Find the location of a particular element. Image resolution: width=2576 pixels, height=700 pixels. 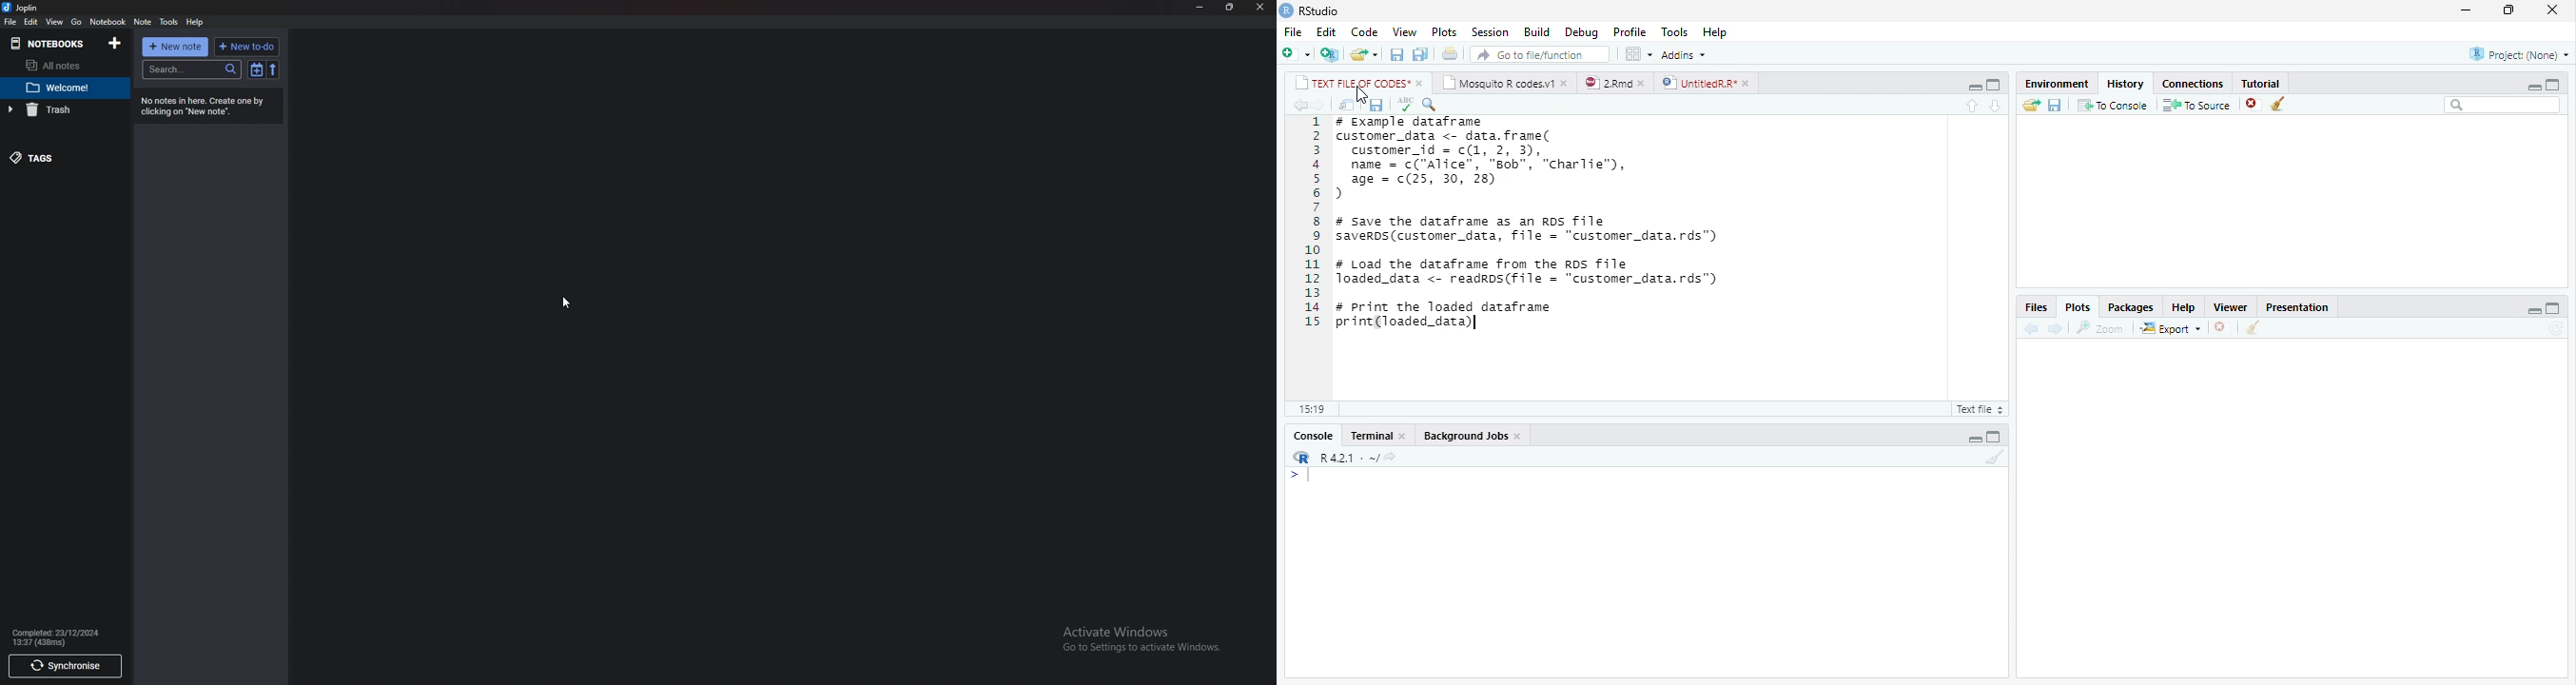

ABC is located at coordinates (1405, 105).